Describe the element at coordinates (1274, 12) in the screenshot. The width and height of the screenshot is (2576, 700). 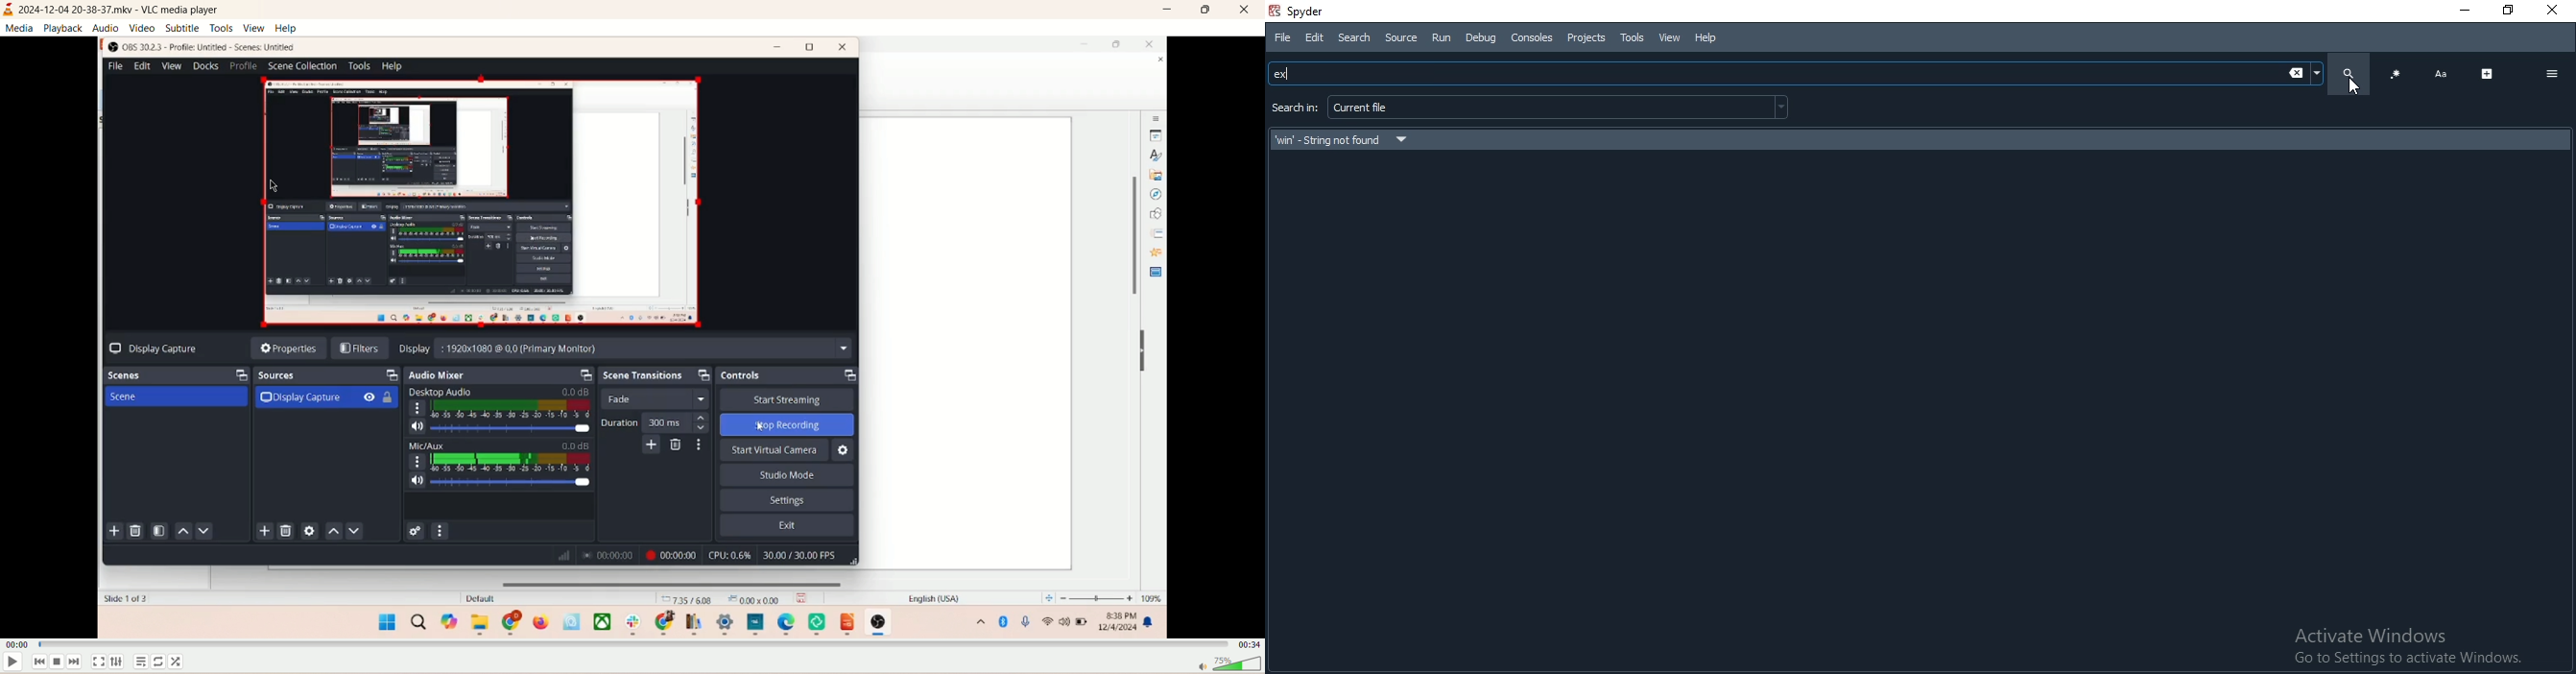
I see `spyder` at that location.